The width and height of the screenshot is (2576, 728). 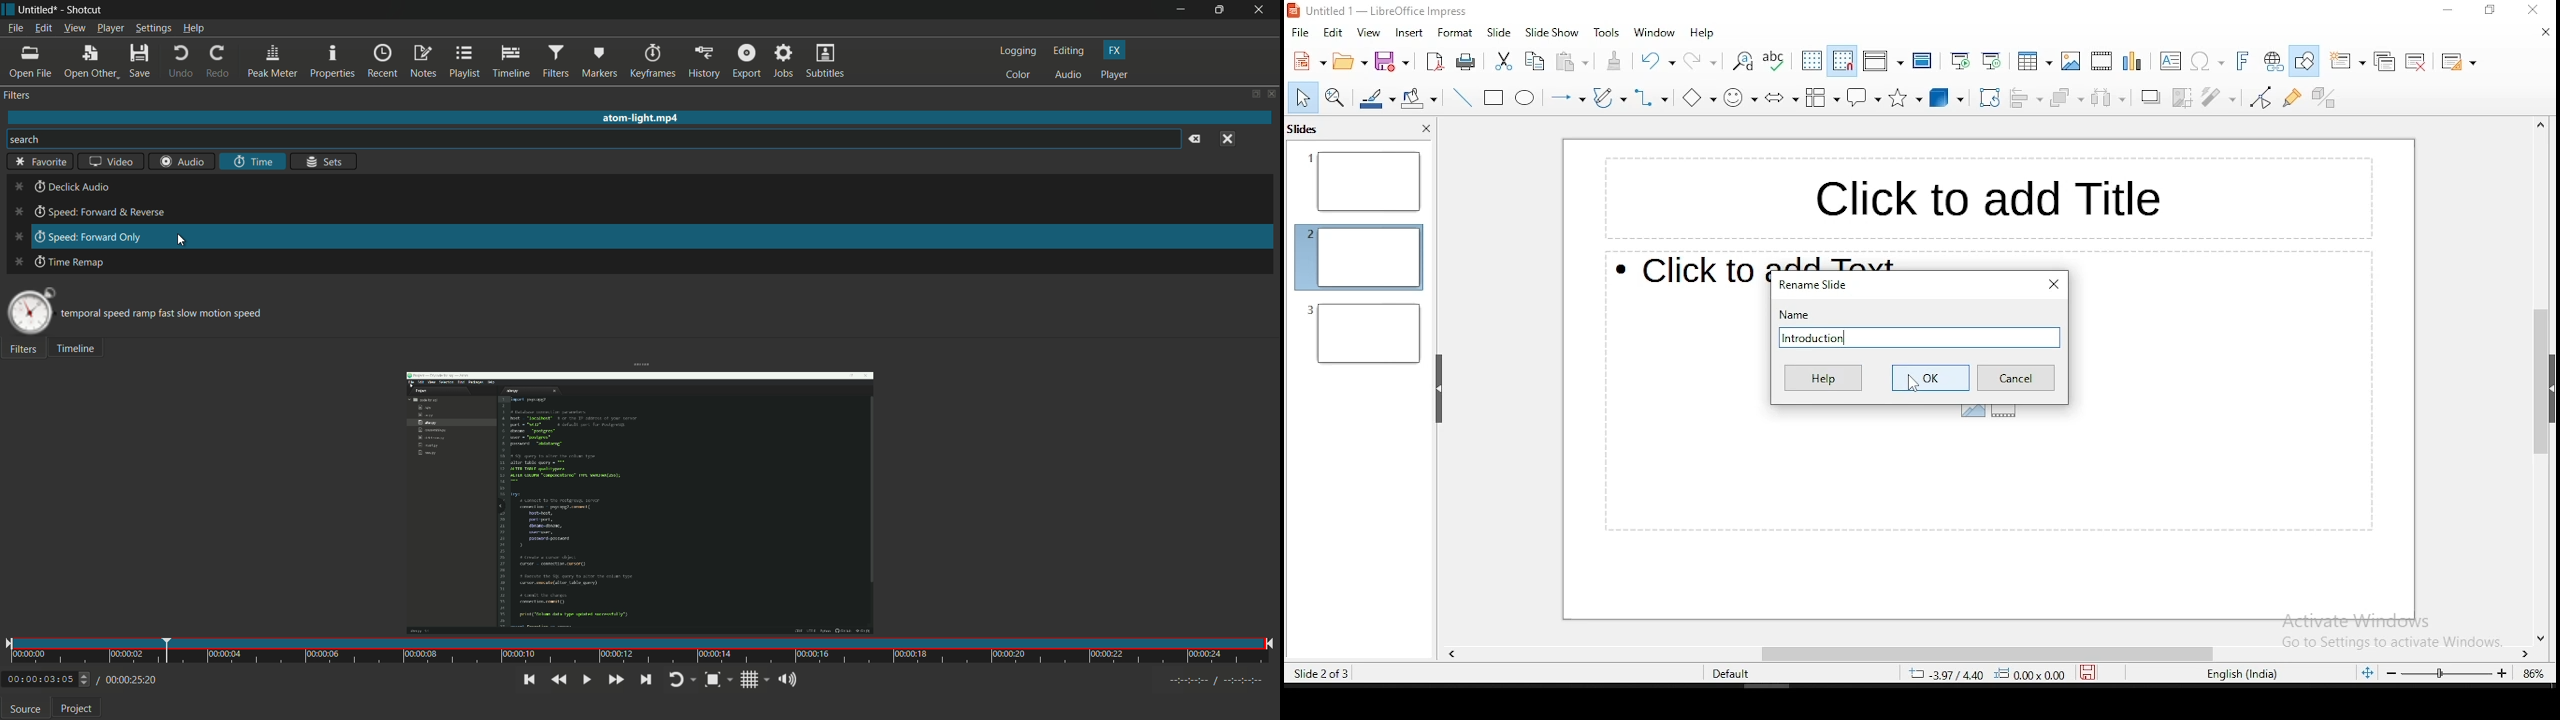 I want to click on symbol shapes, so click(x=1740, y=97).